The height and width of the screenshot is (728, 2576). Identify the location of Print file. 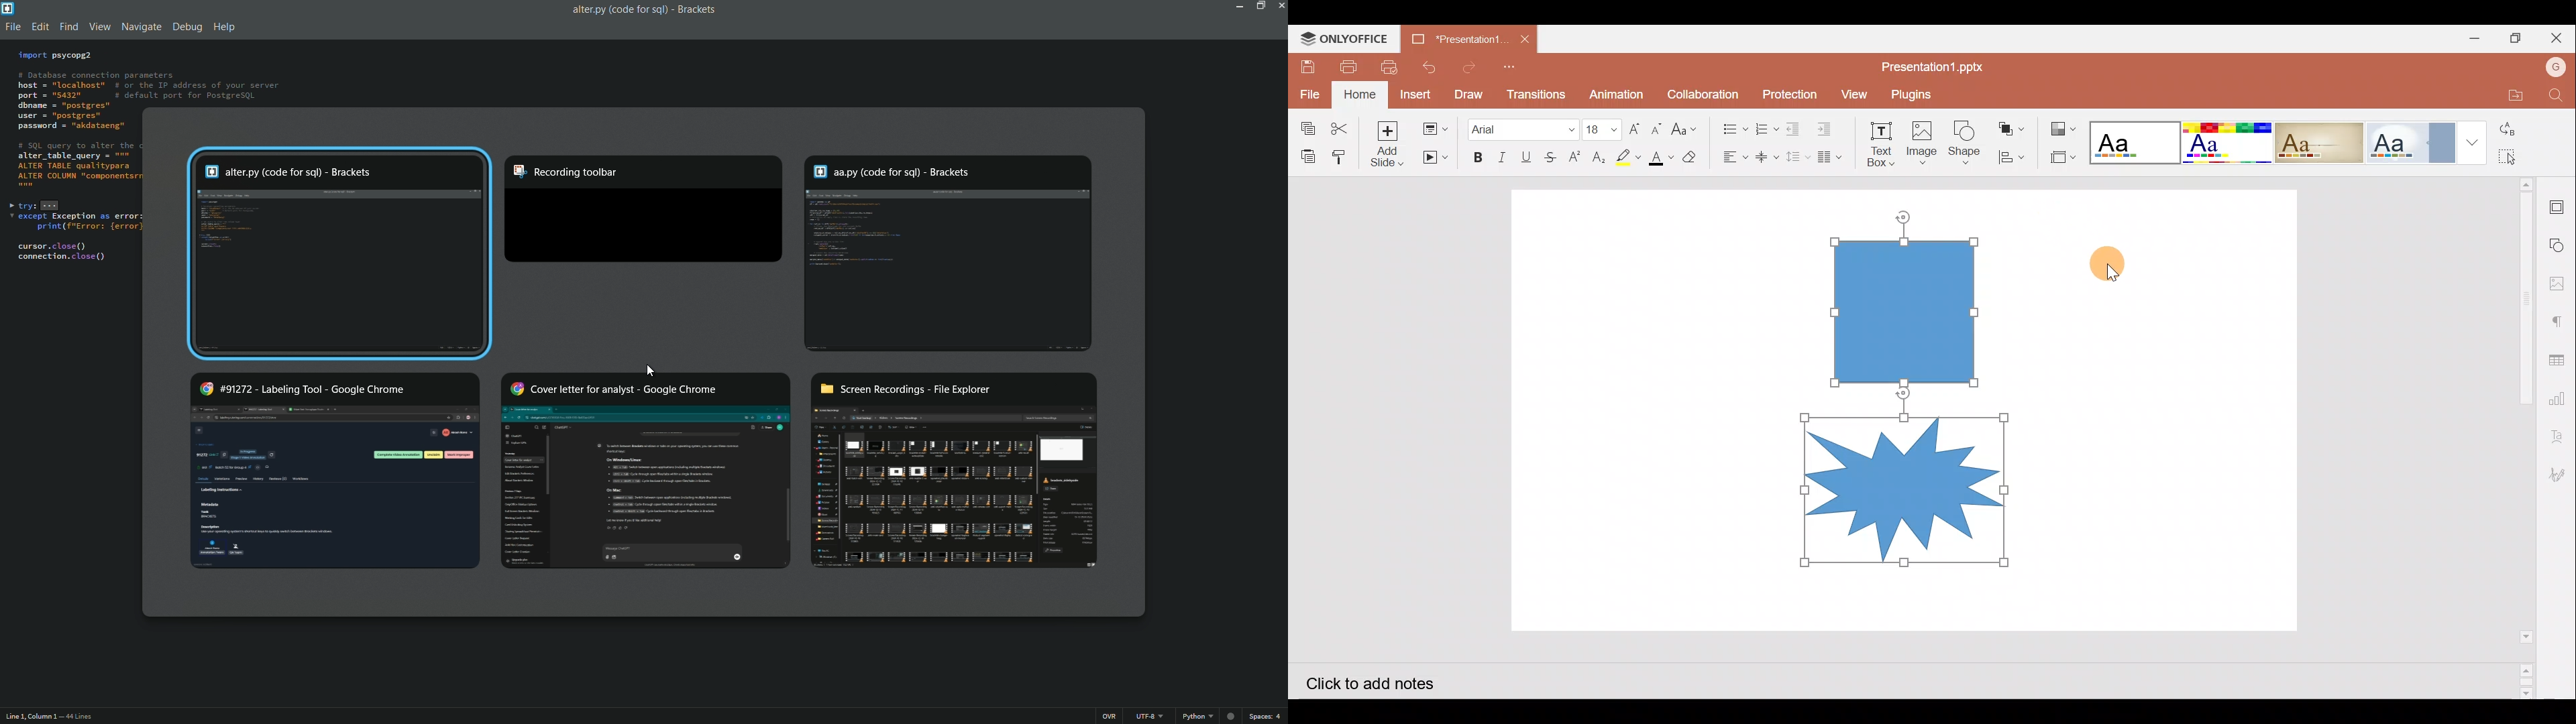
(1352, 66).